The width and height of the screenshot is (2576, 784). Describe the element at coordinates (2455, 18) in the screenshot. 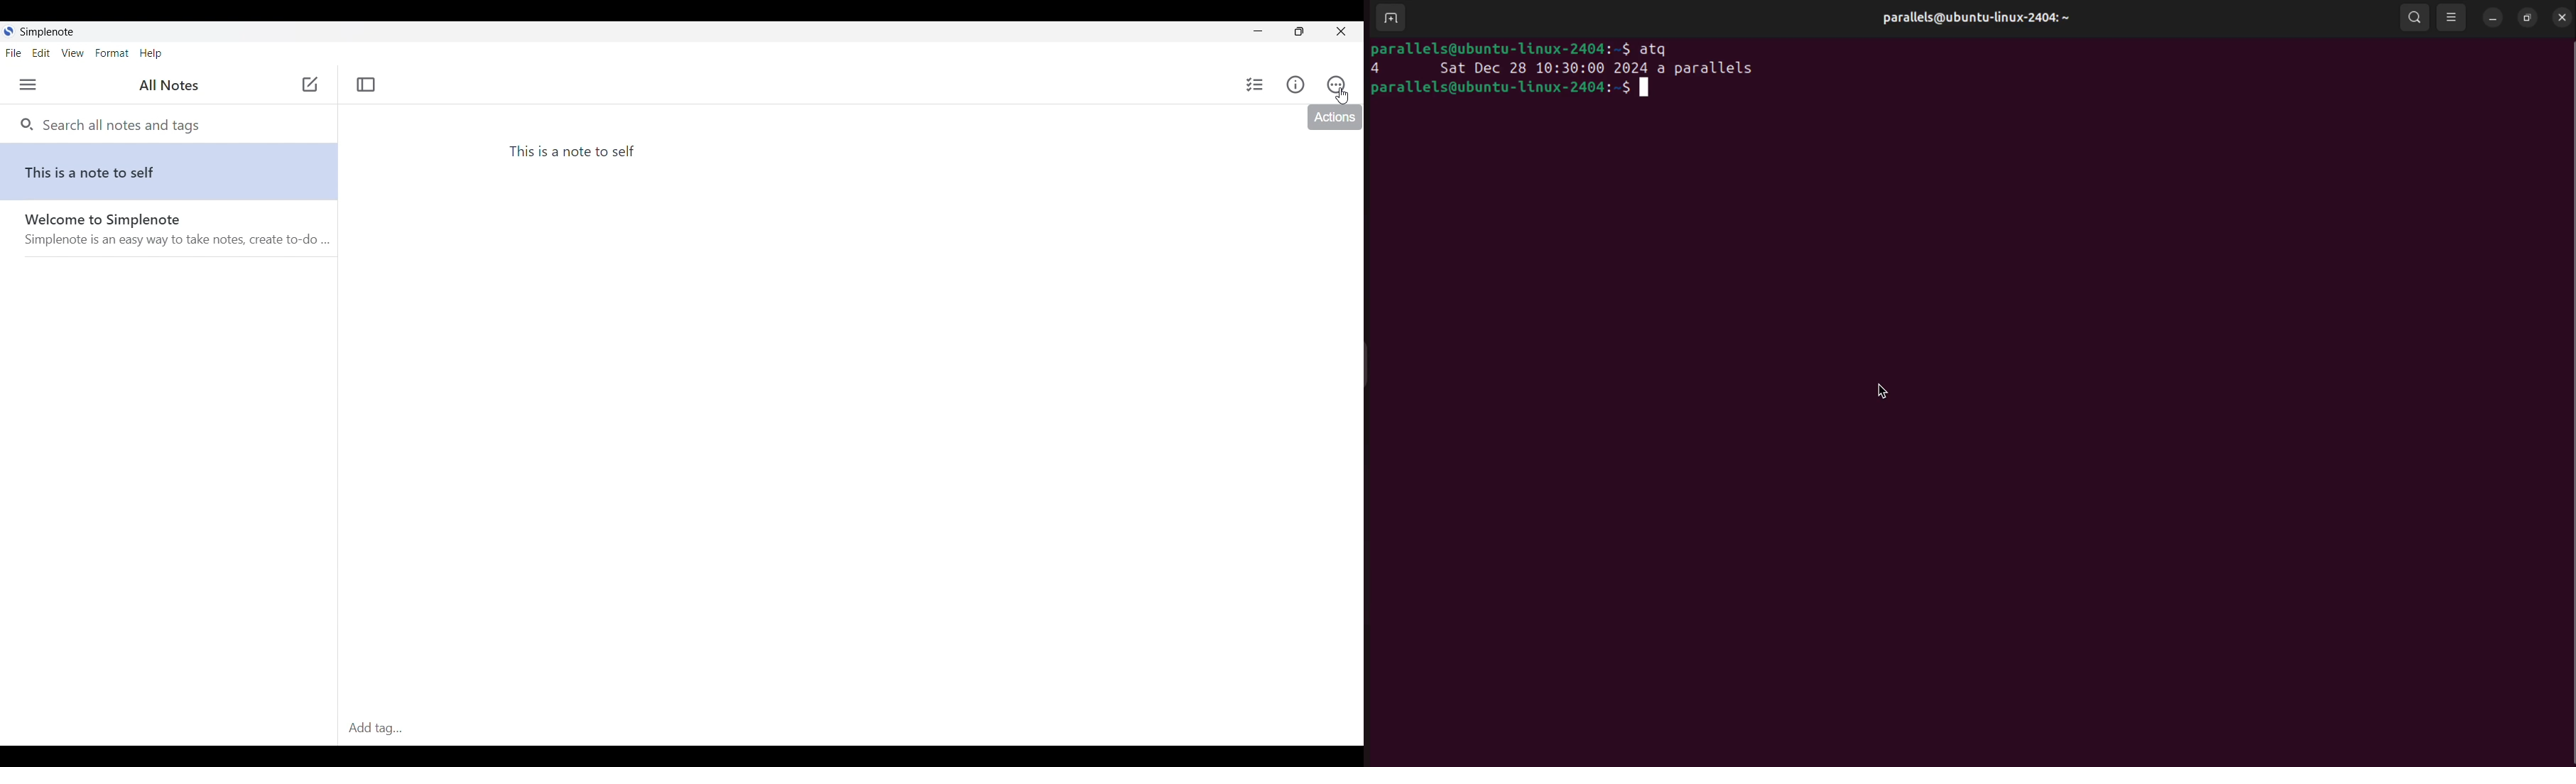

I see `view option` at that location.